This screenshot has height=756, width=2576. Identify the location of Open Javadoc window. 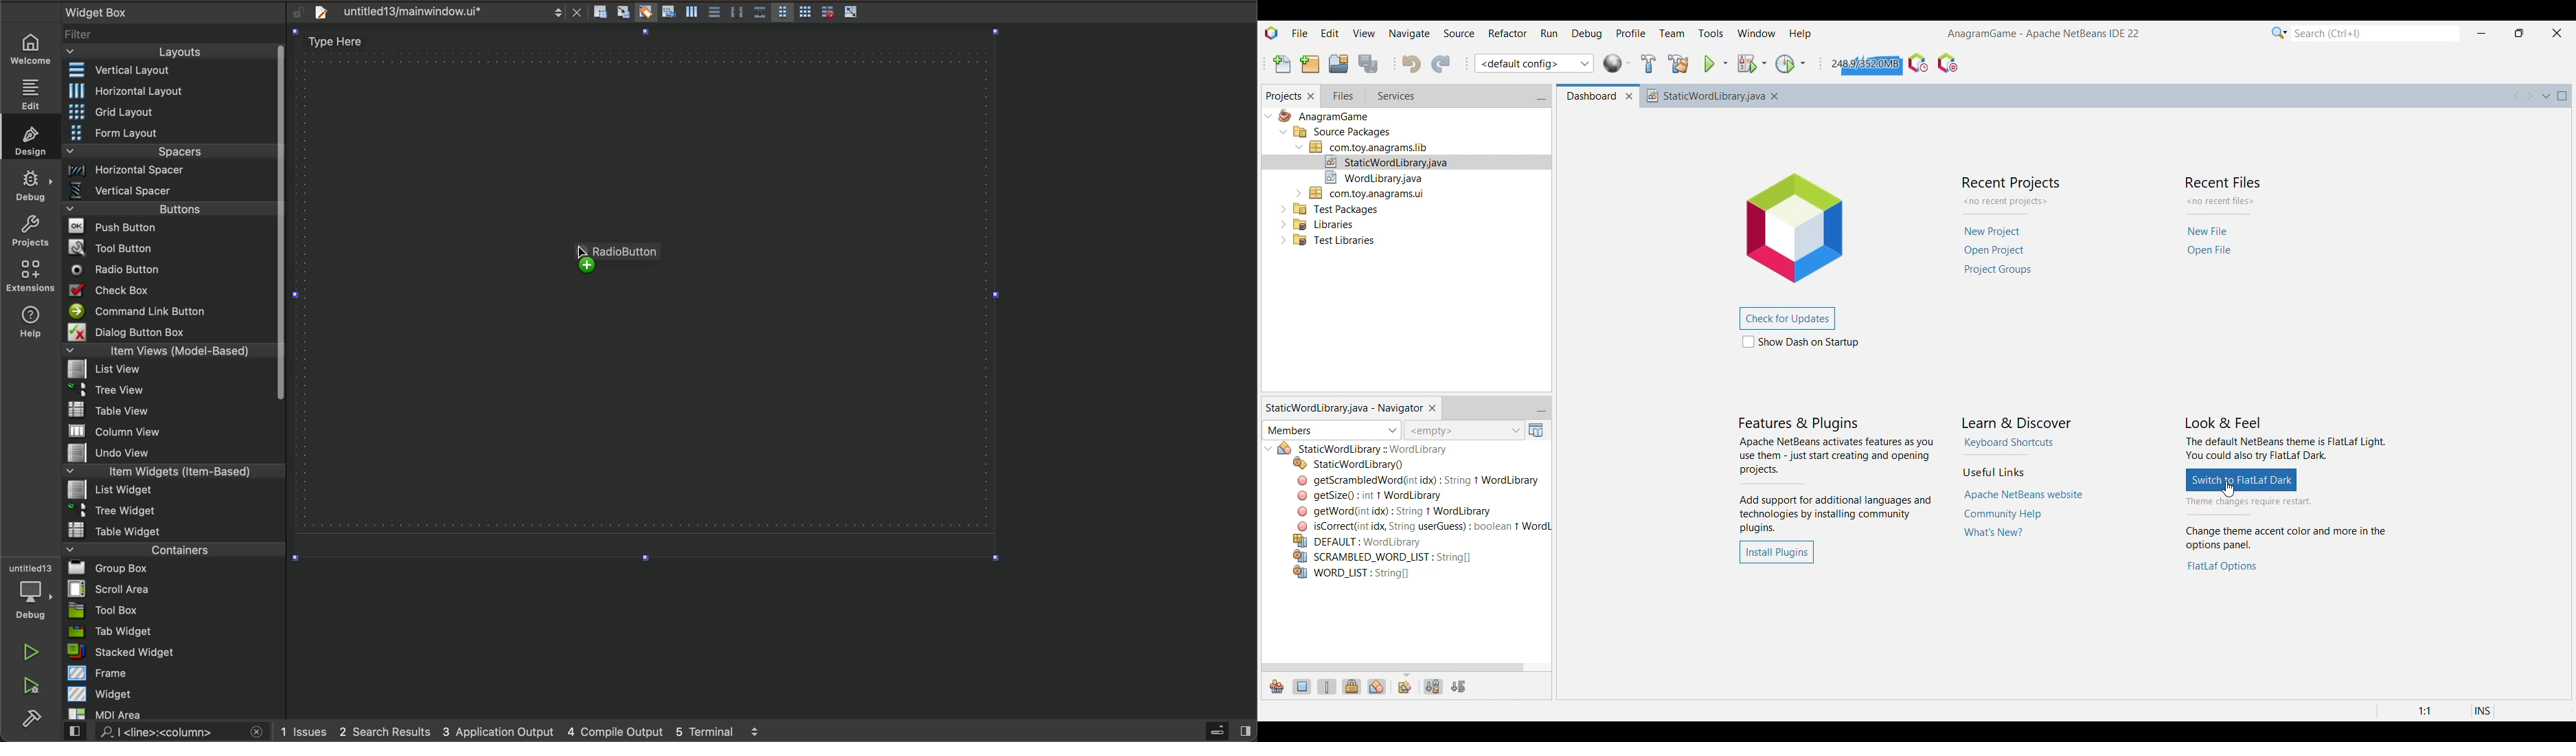
(1536, 430).